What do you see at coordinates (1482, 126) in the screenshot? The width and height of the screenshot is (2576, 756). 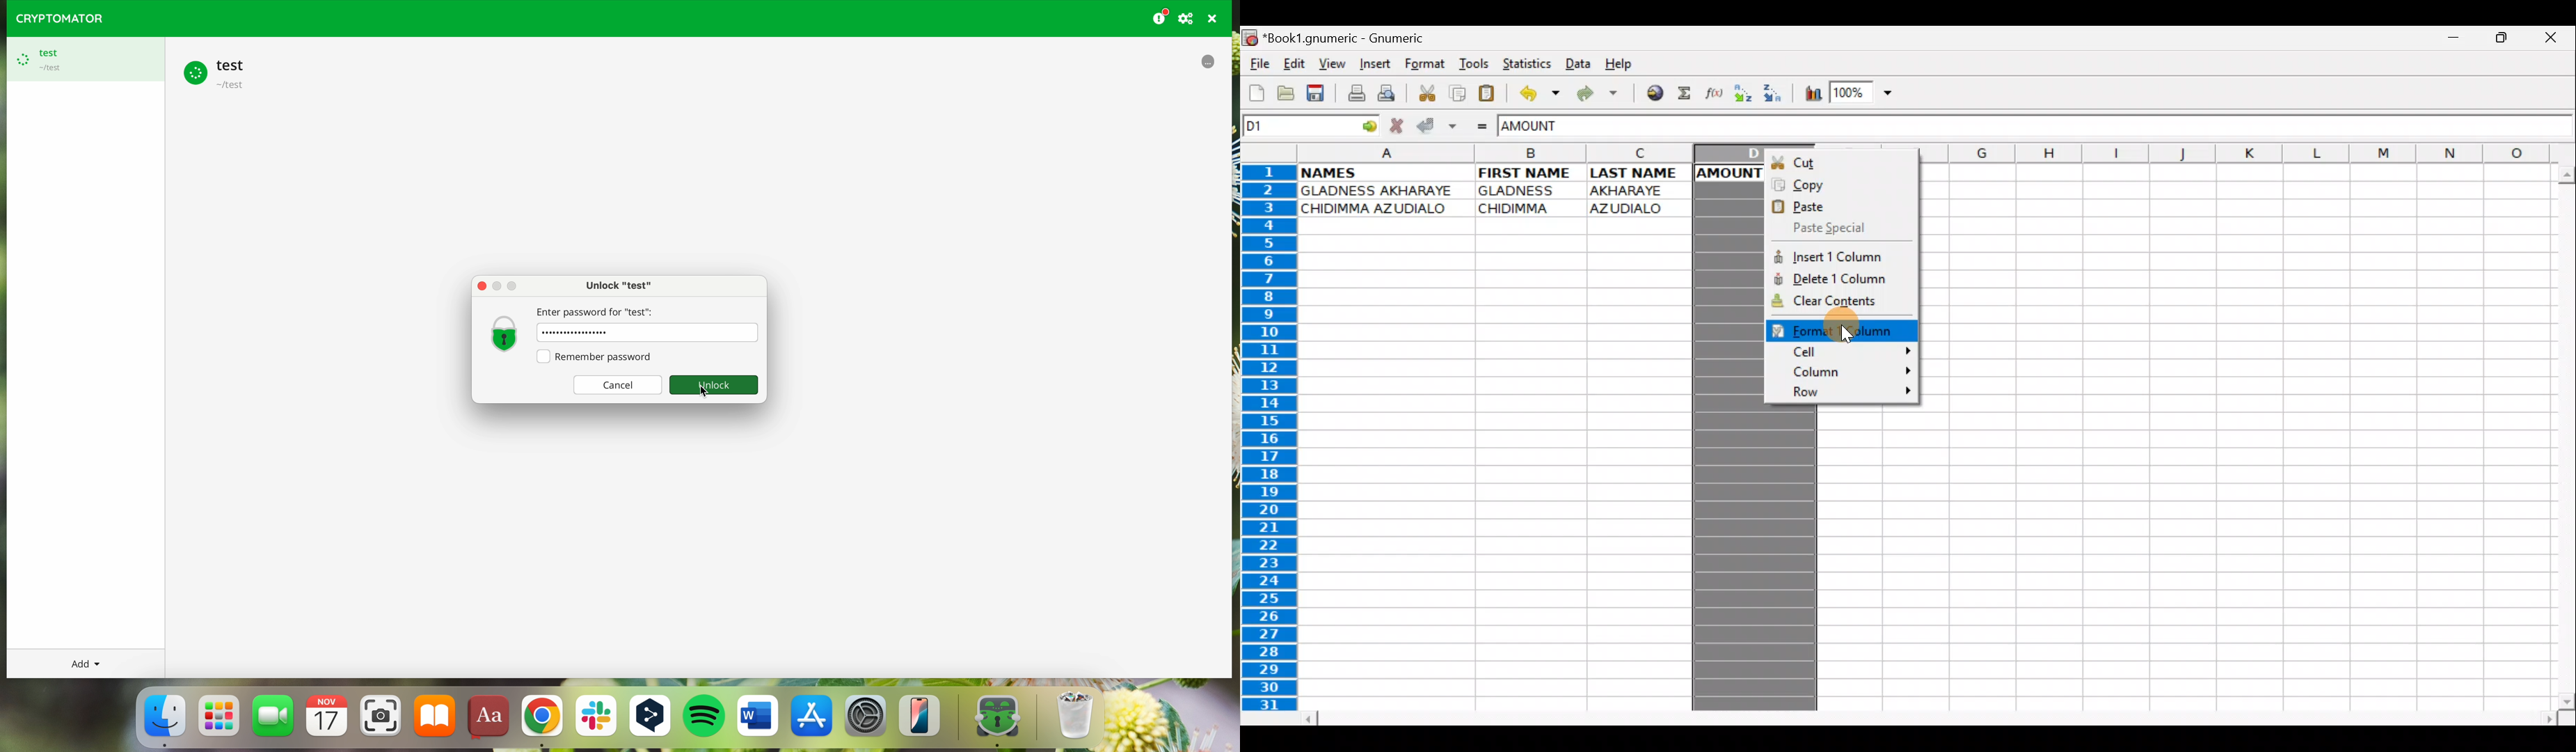 I see `Enter formula` at bounding box center [1482, 126].